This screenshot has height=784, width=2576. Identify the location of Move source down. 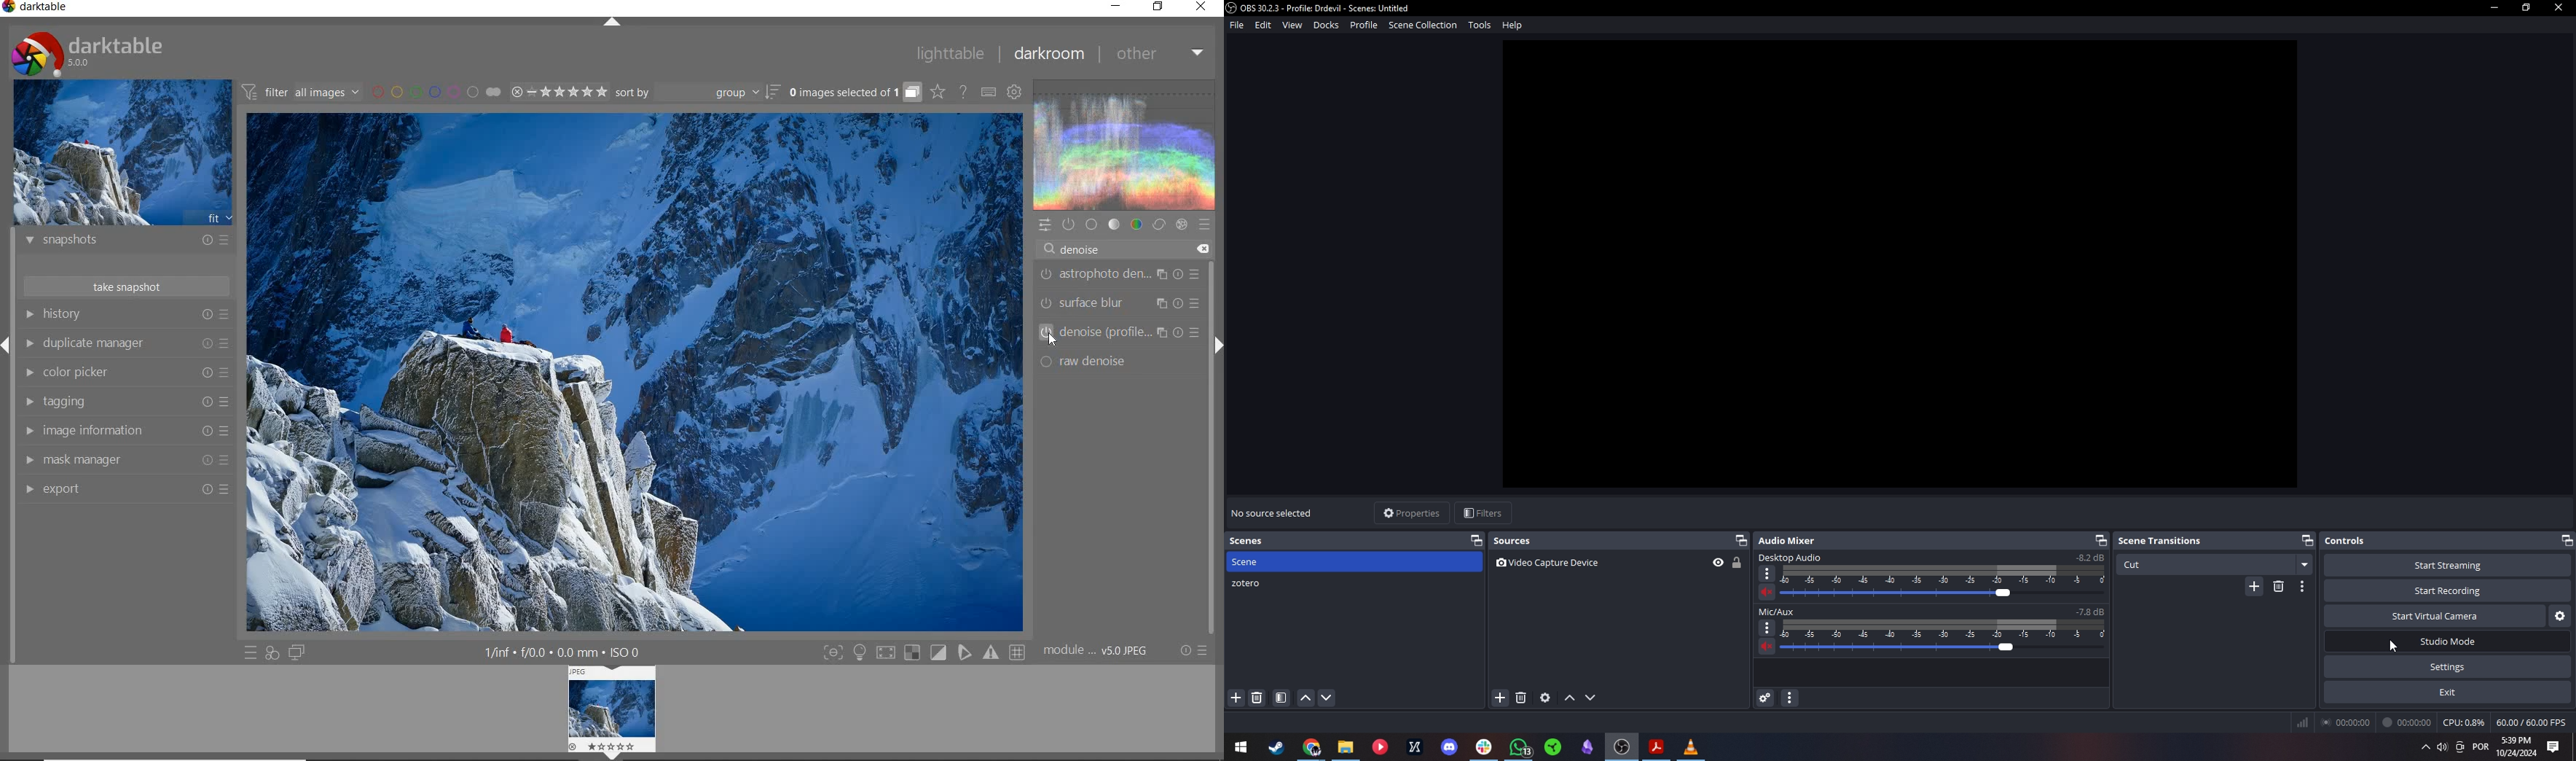
(1590, 698).